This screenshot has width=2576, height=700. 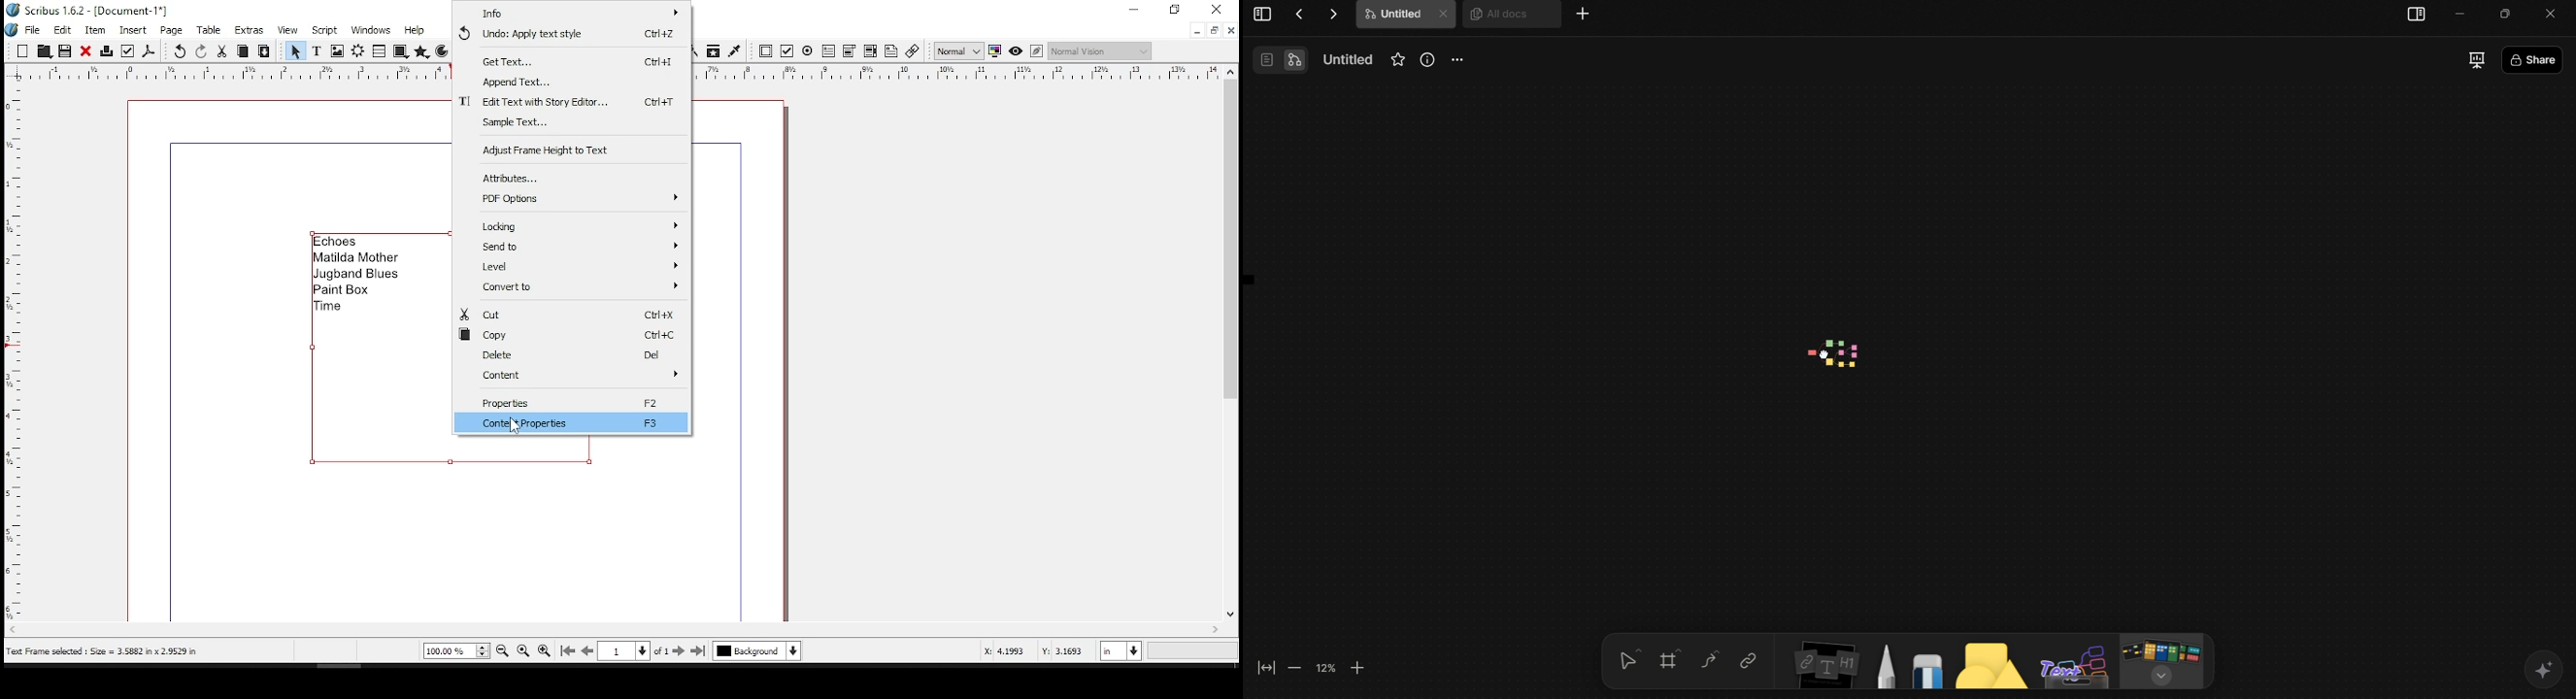 I want to click on mouse pointer, so click(x=517, y=427).